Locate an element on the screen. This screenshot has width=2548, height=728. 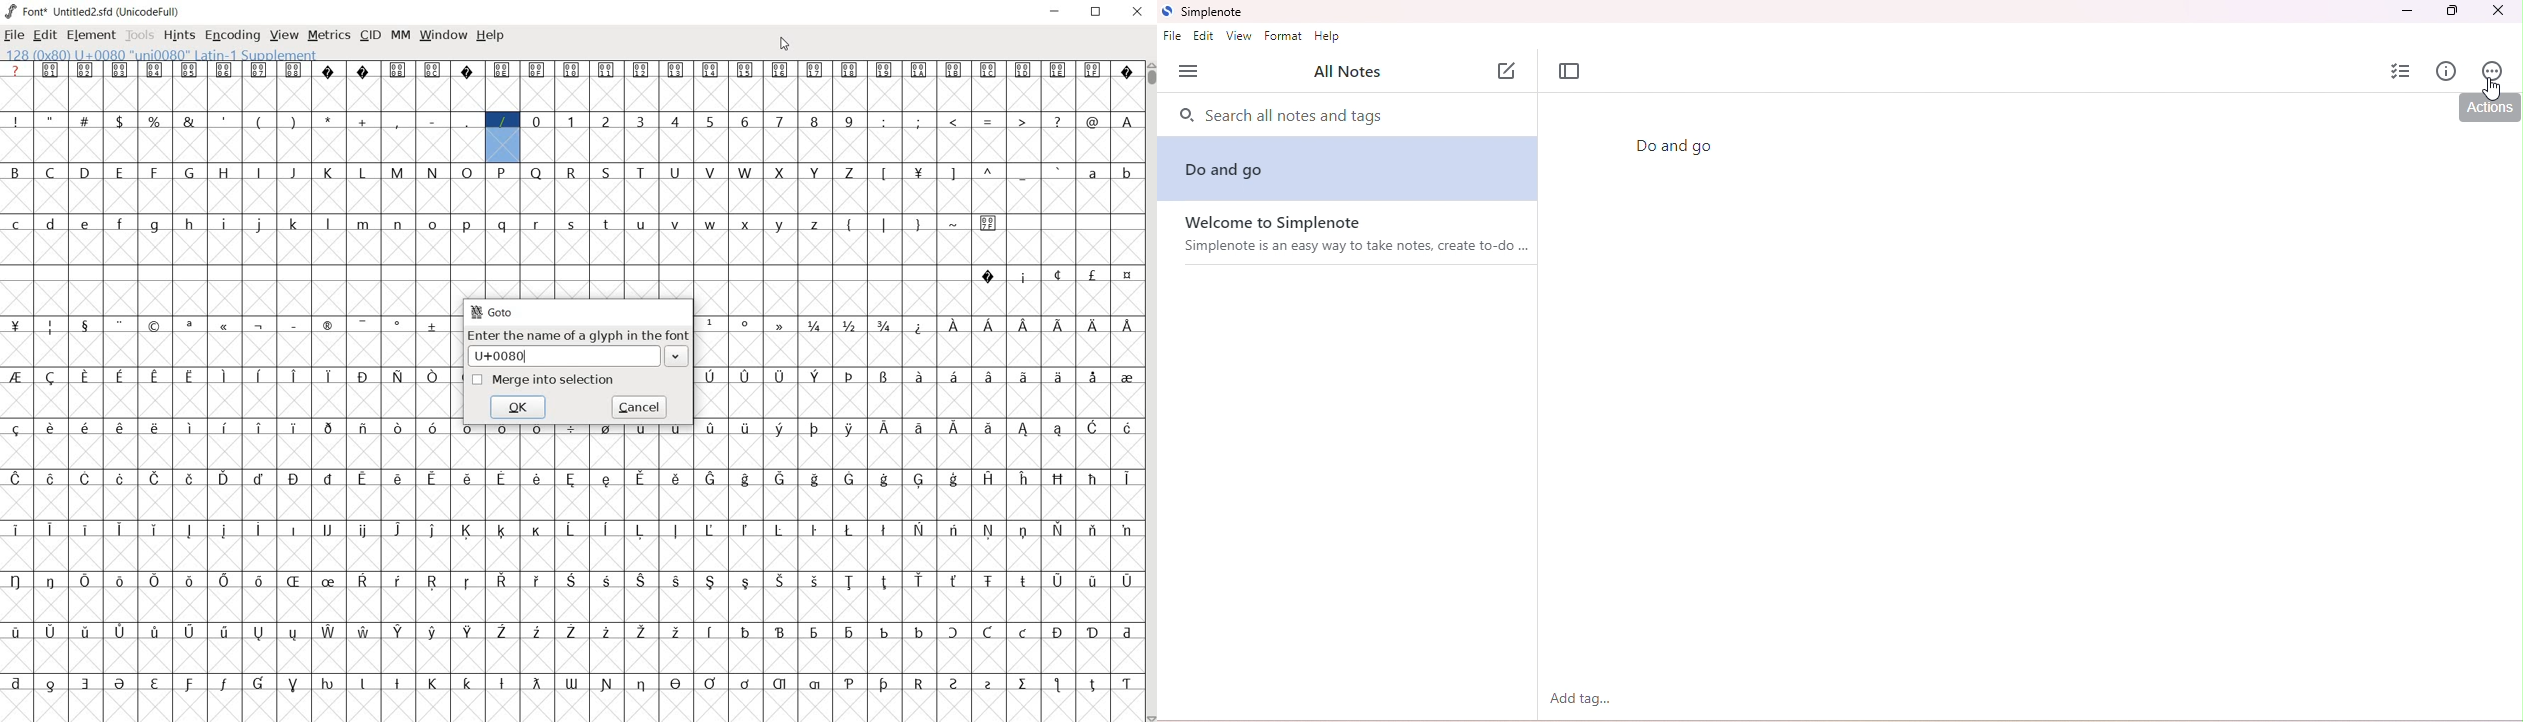
glyph is located at coordinates (1092, 274).